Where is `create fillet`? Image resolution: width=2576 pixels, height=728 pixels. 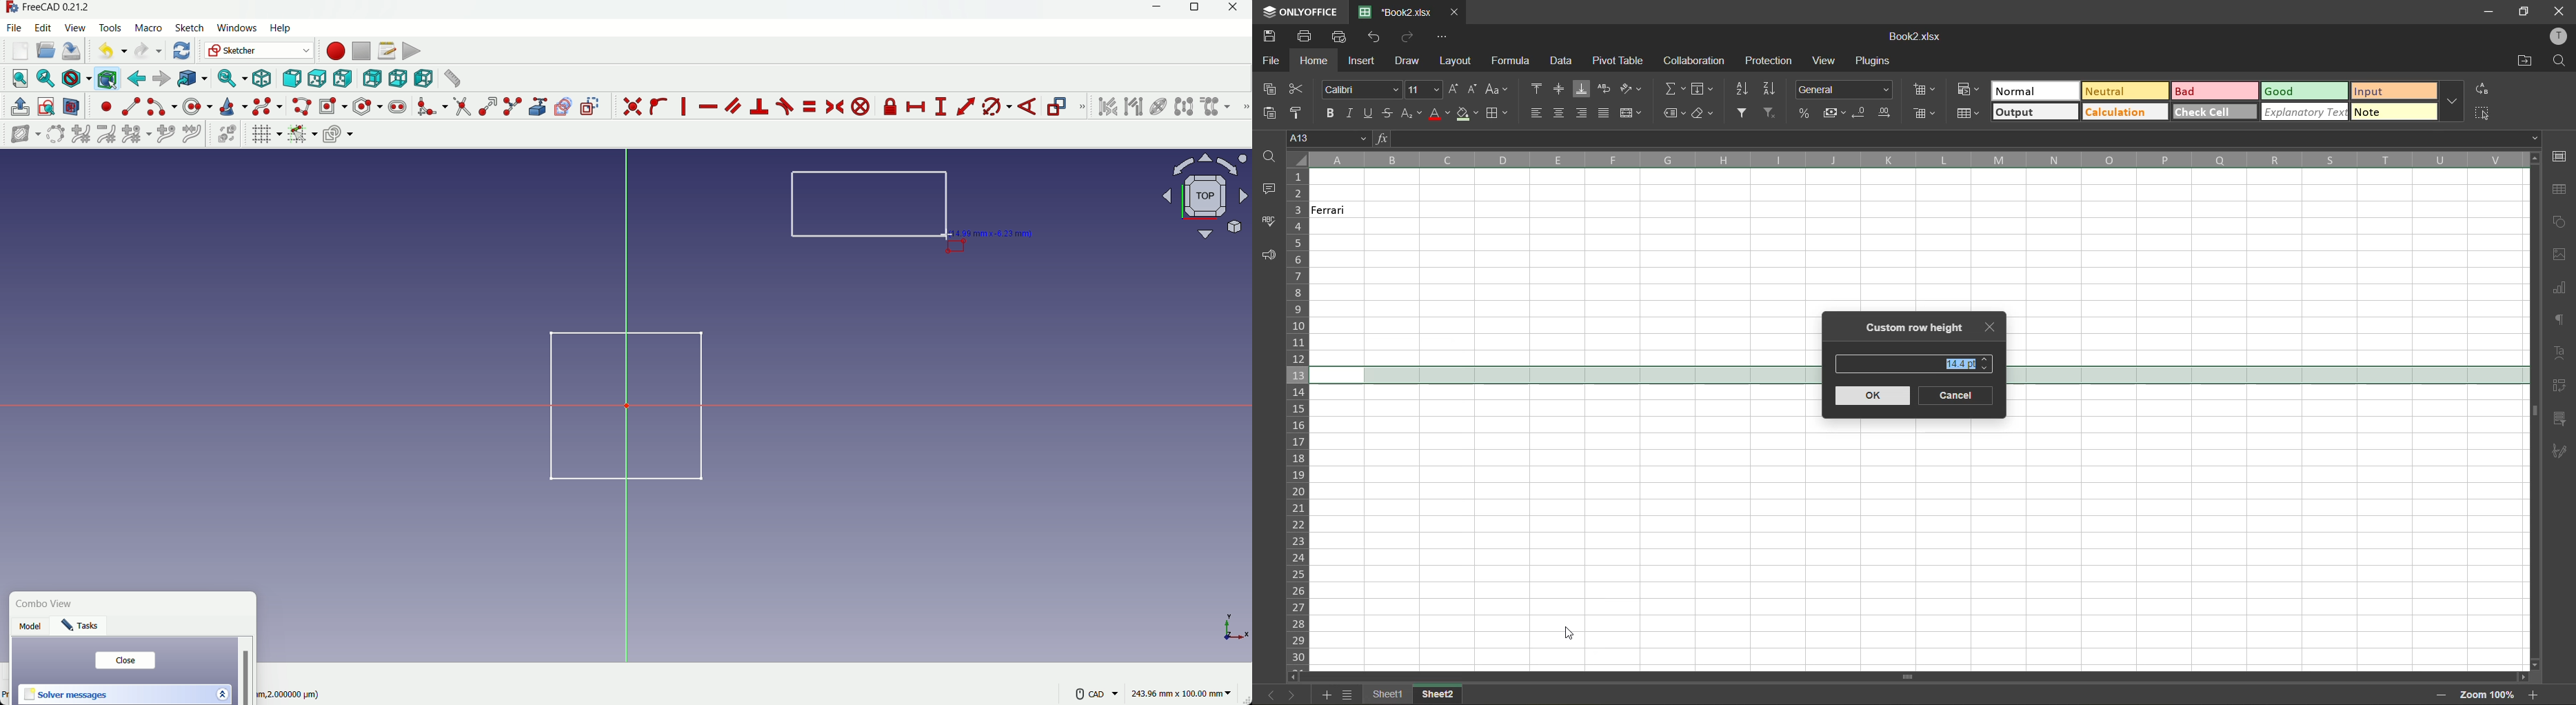
create fillet is located at coordinates (431, 106).